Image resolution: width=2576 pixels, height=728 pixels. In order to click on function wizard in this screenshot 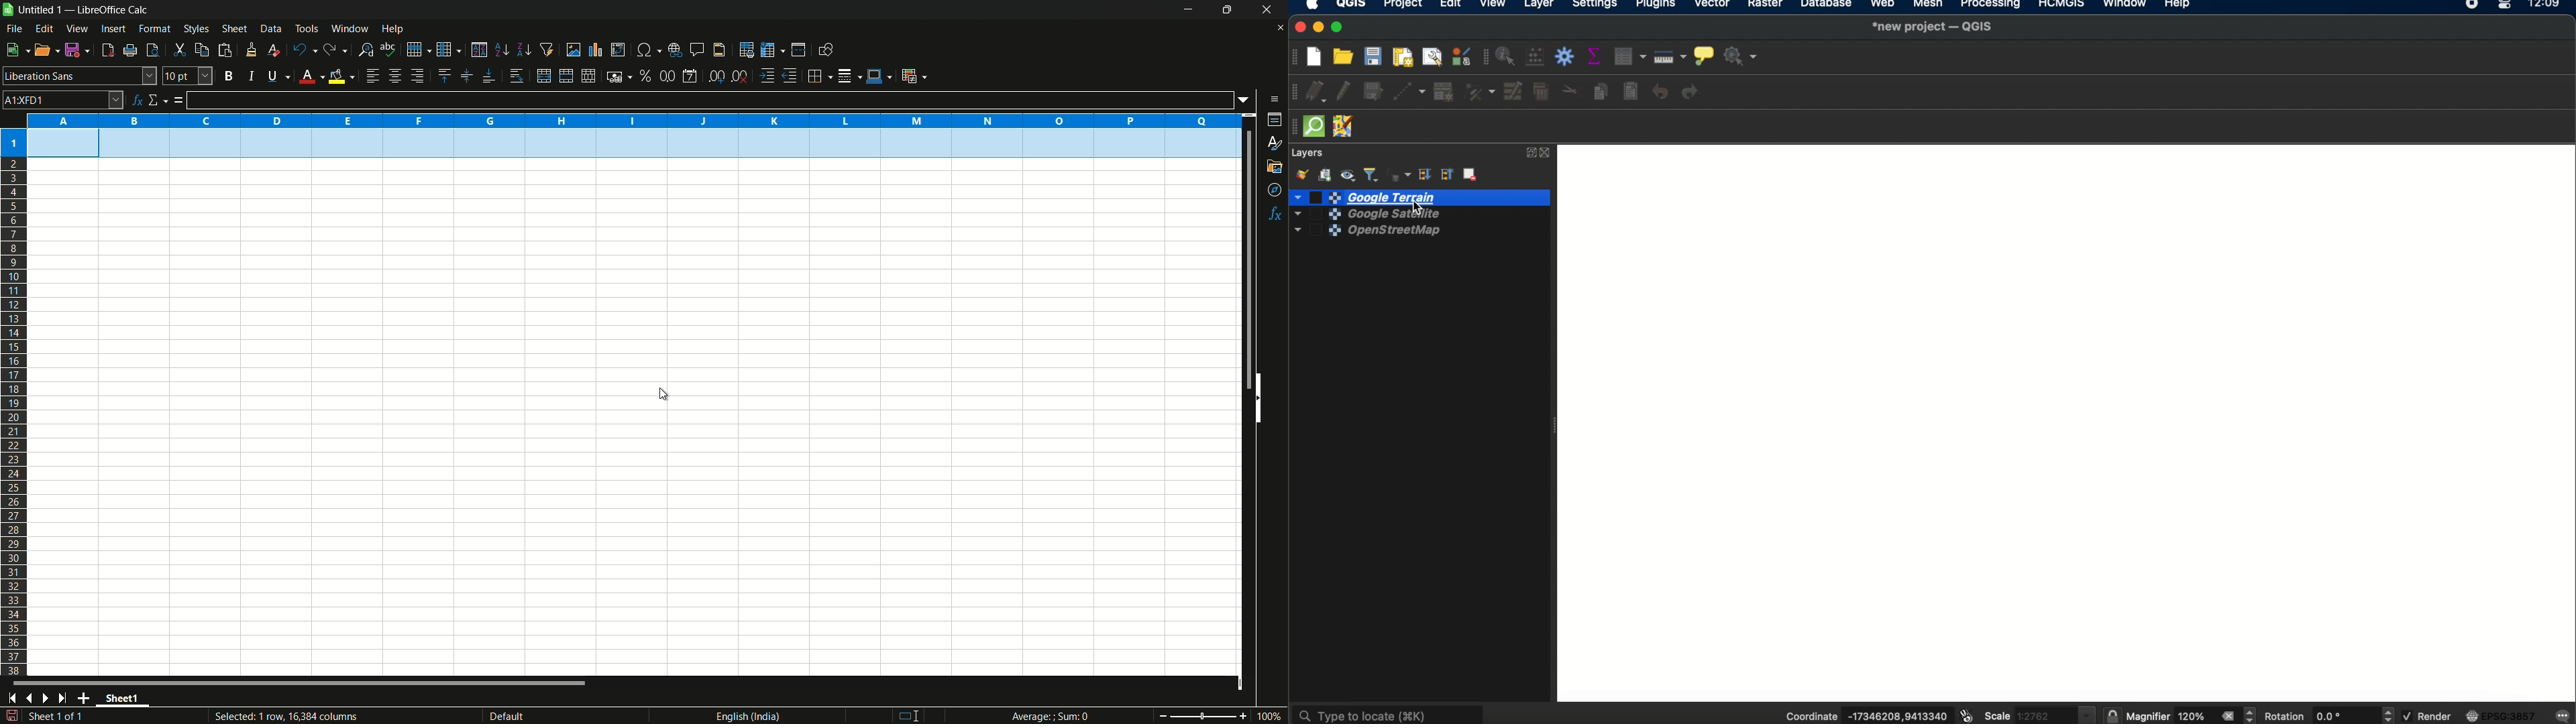, I will do `click(137, 100)`.